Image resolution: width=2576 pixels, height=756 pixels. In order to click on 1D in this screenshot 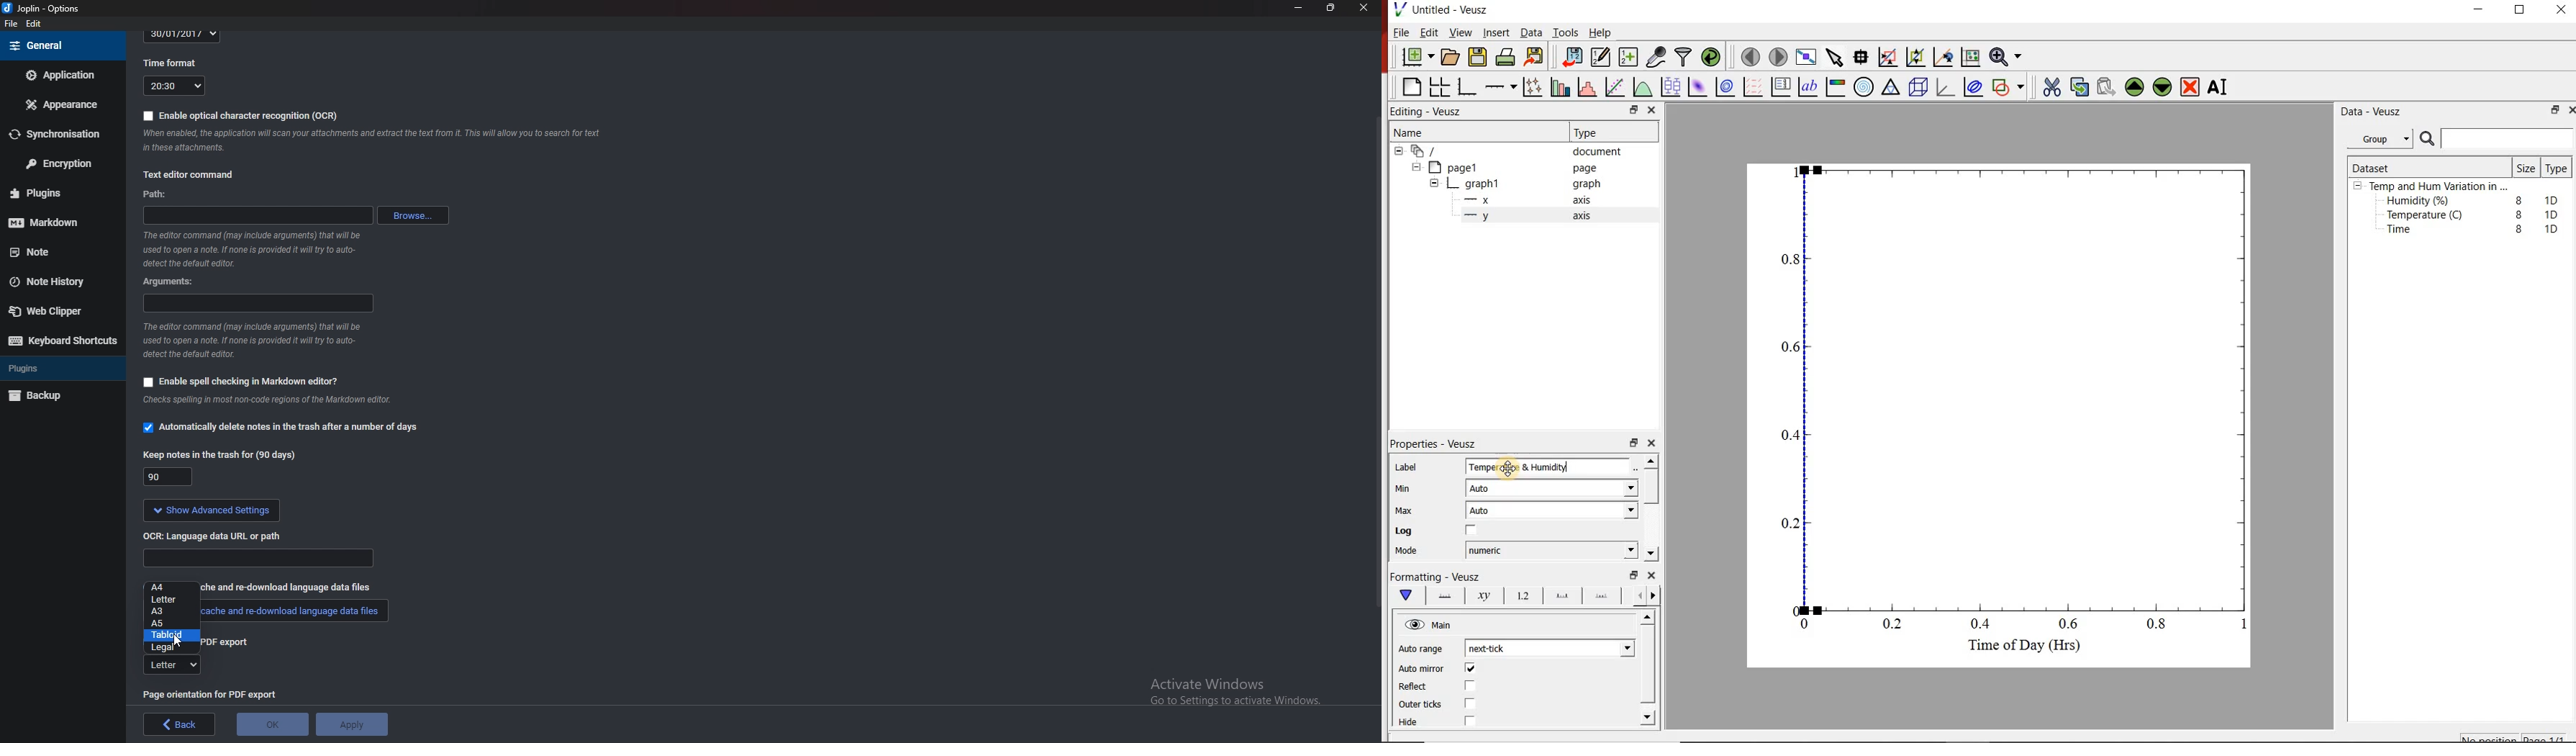, I will do `click(2555, 199)`.